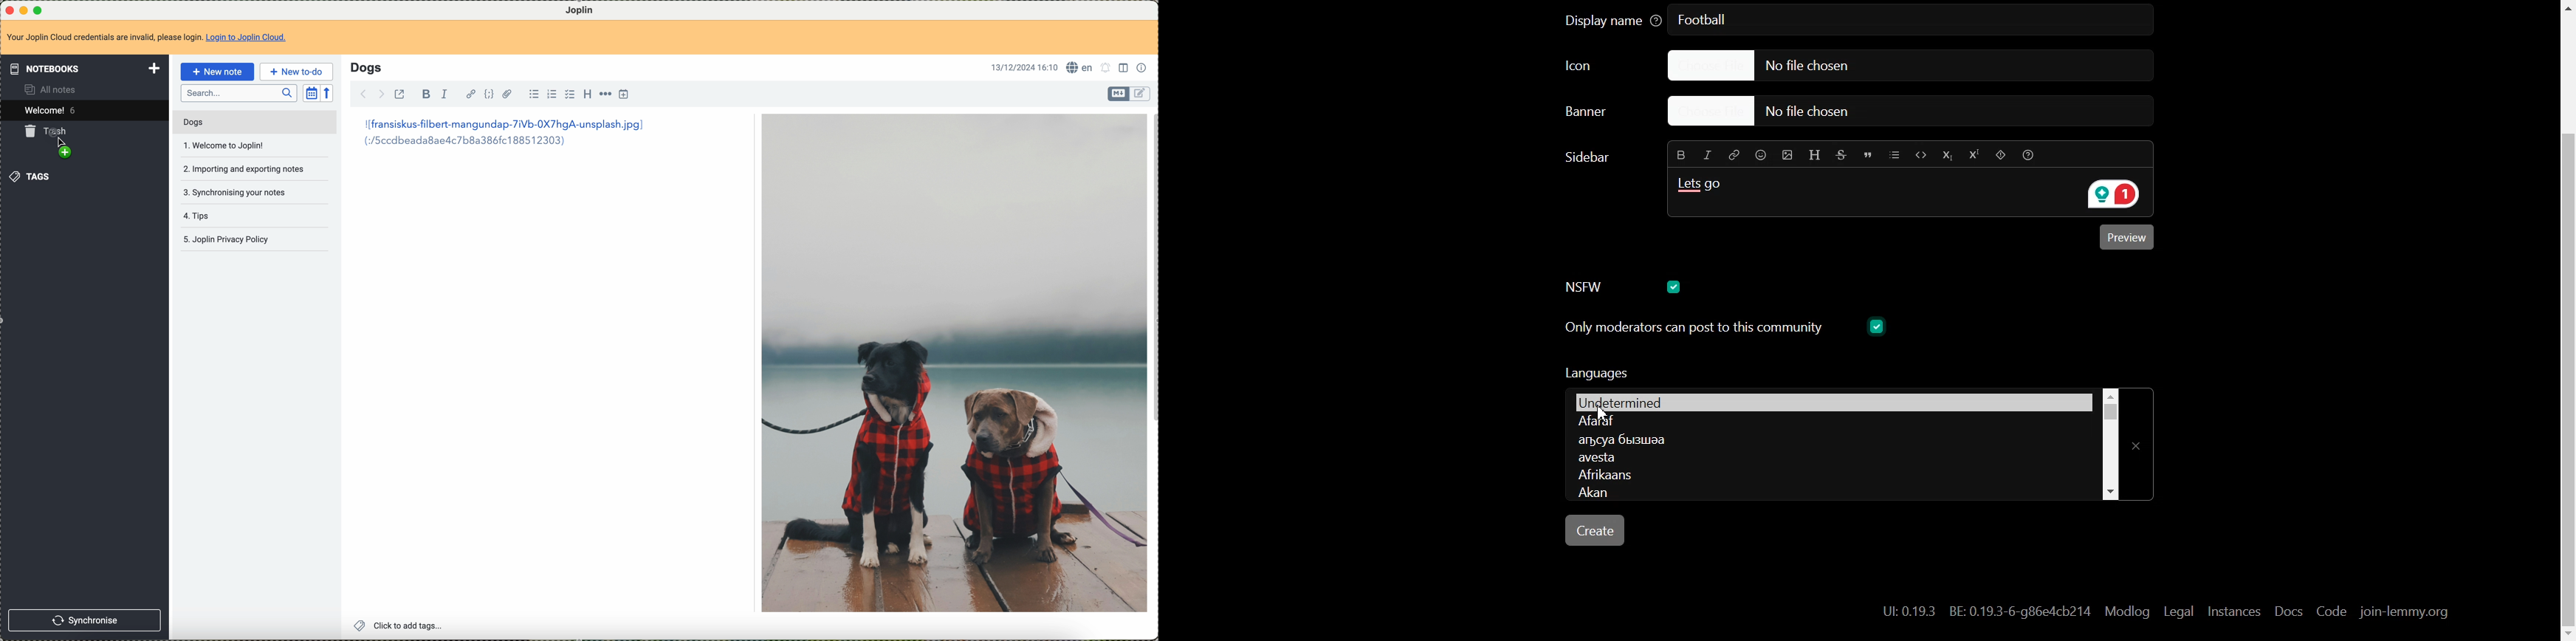 This screenshot has height=644, width=2576. What do you see at coordinates (199, 216) in the screenshot?
I see `tips` at bounding box center [199, 216].